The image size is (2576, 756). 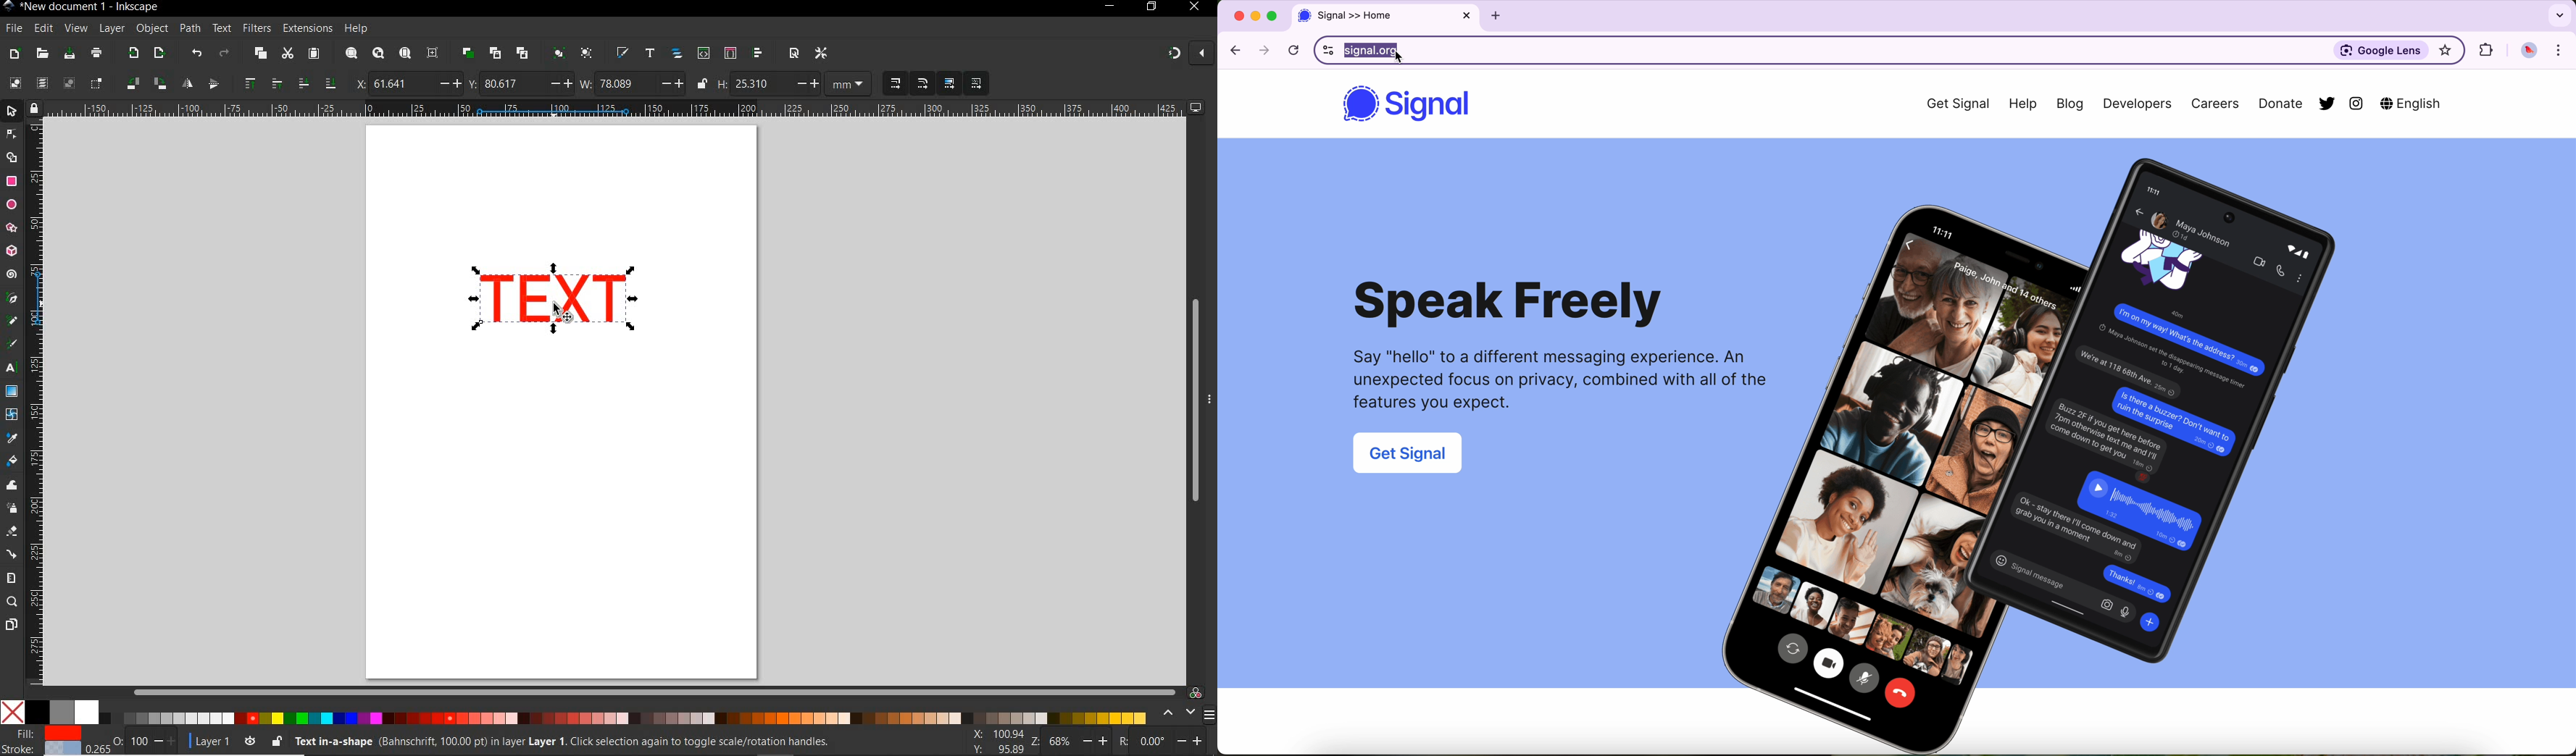 What do you see at coordinates (13, 146) in the screenshot?
I see `Arrow` at bounding box center [13, 146].